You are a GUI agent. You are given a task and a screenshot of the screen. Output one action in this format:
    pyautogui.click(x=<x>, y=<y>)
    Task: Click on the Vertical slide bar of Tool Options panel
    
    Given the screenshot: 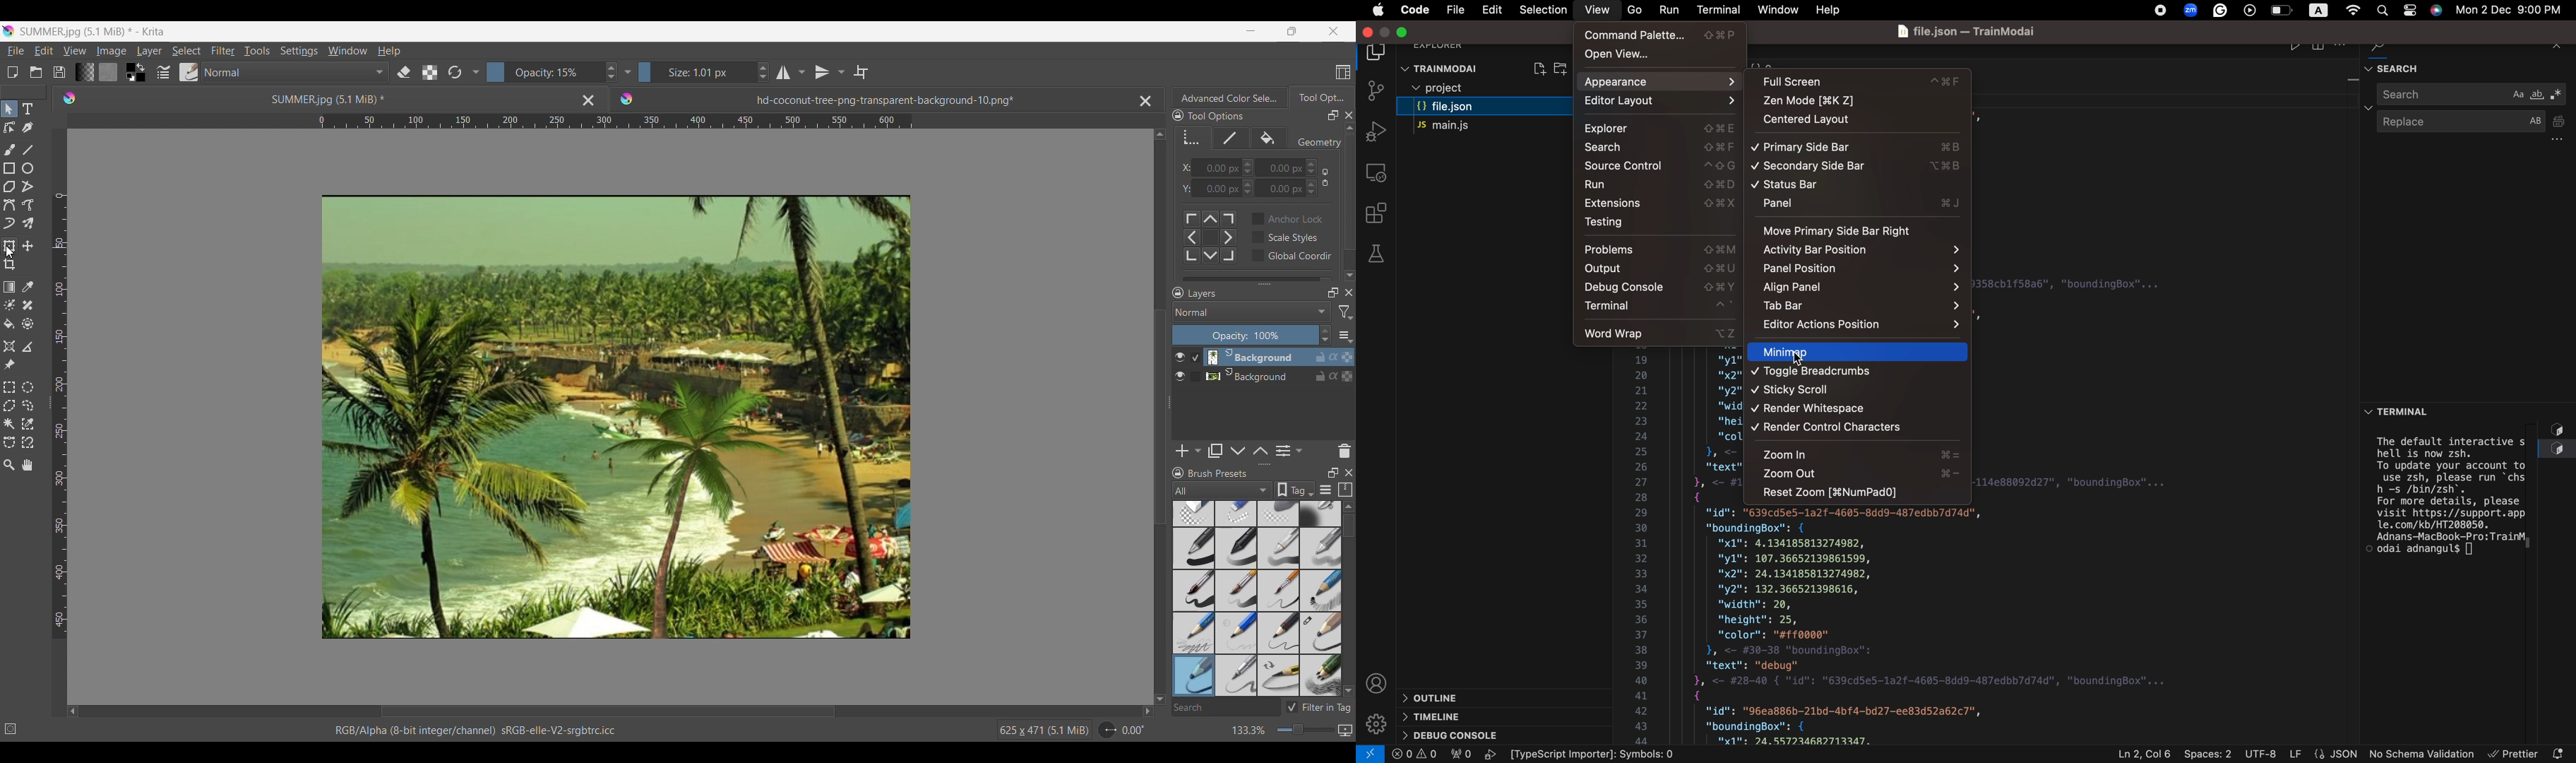 What is the action you would take?
    pyautogui.click(x=1352, y=193)
    